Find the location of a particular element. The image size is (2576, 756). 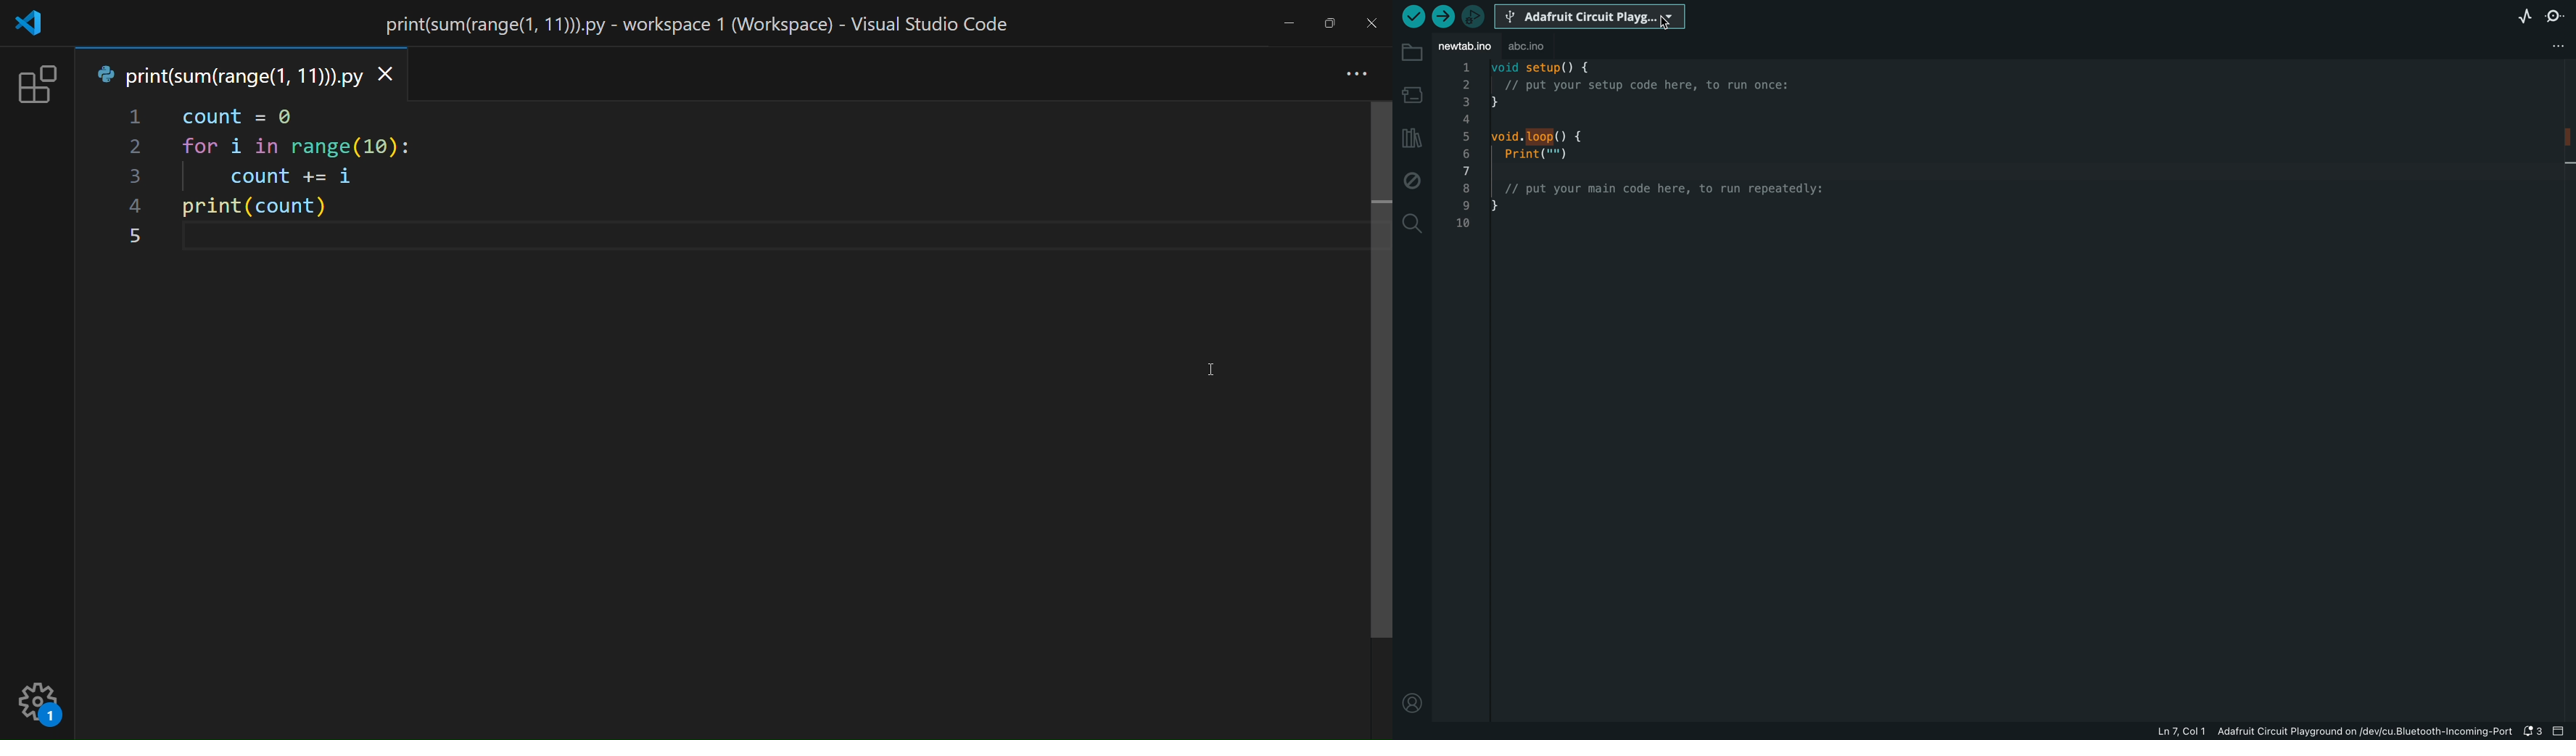

file information is located at coordinates (2311, 733).